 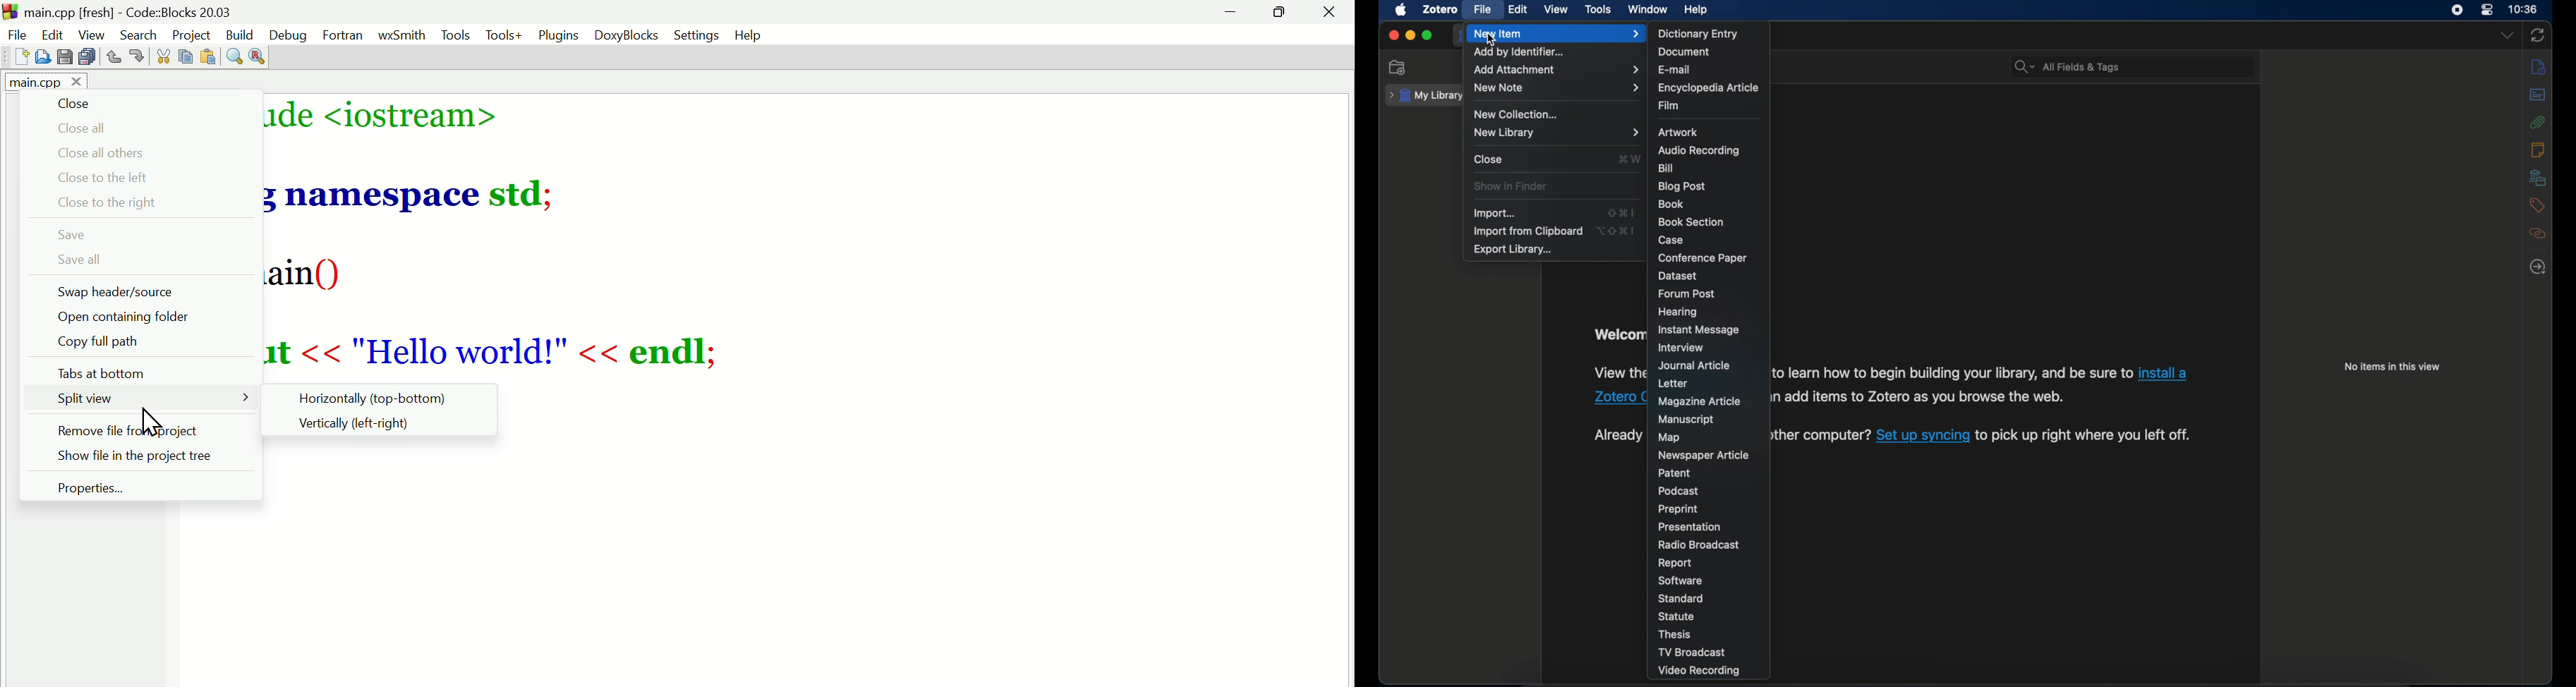 What do you see at coordinates (381, 396) in the screenshot?
I see `Horizontally top to bottom` at bounding box center [381, 396].